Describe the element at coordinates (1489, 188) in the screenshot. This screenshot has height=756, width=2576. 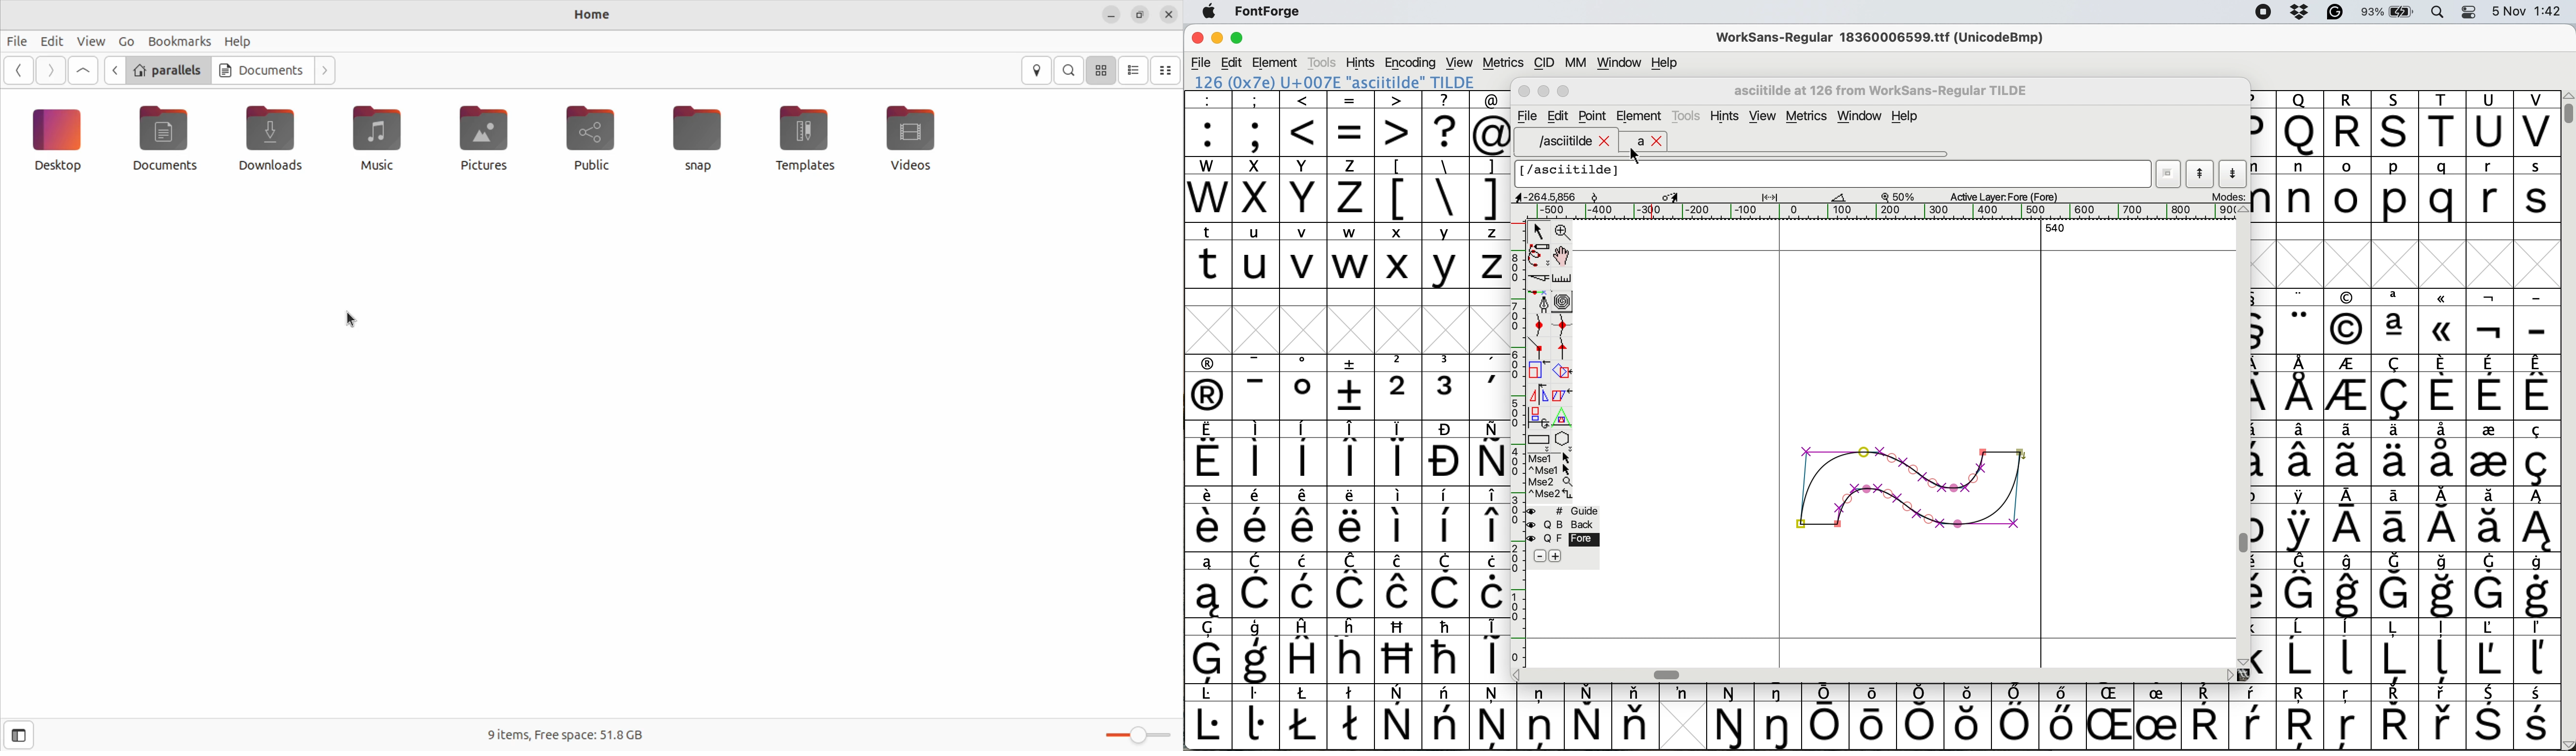
I see `]` at that location.